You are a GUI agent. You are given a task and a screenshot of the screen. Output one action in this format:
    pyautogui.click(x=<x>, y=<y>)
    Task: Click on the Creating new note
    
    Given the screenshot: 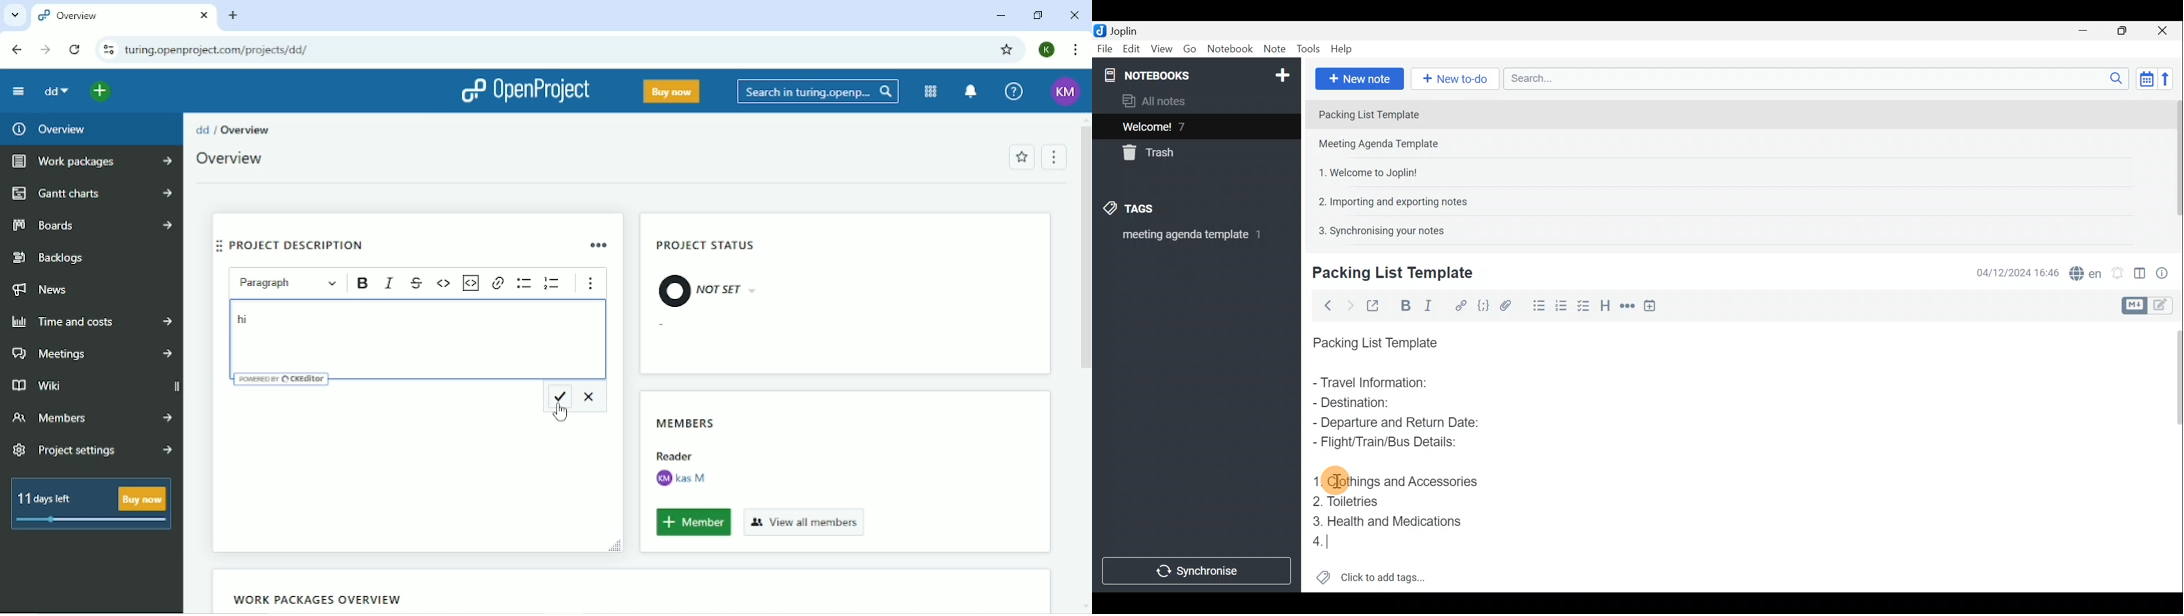 What is the action you would take?
    pyautogui.click(x=1386, y=273)
    